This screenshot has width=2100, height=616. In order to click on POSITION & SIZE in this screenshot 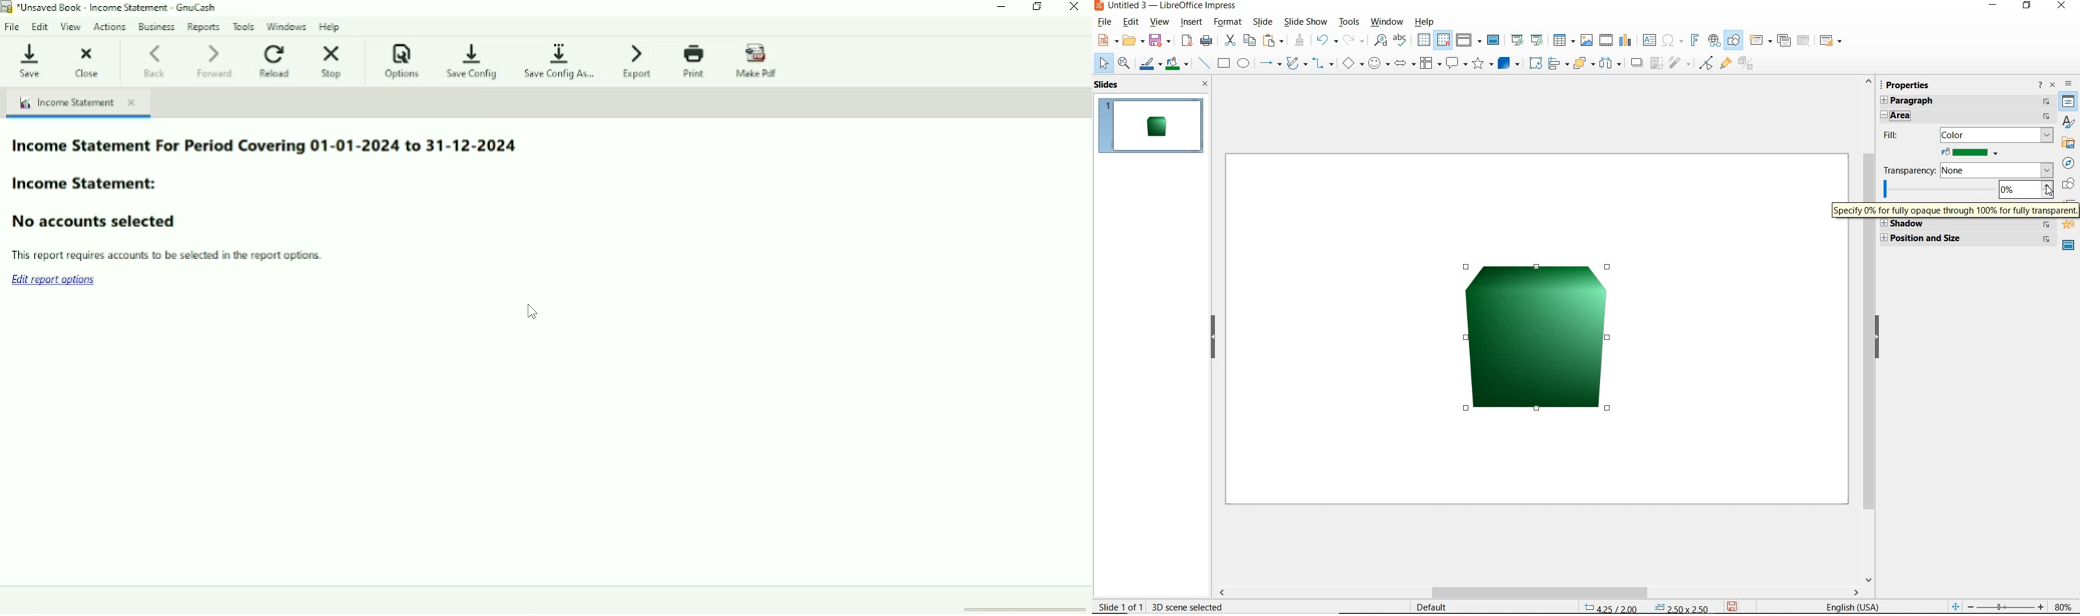, I will do `click(1969, 238)`.